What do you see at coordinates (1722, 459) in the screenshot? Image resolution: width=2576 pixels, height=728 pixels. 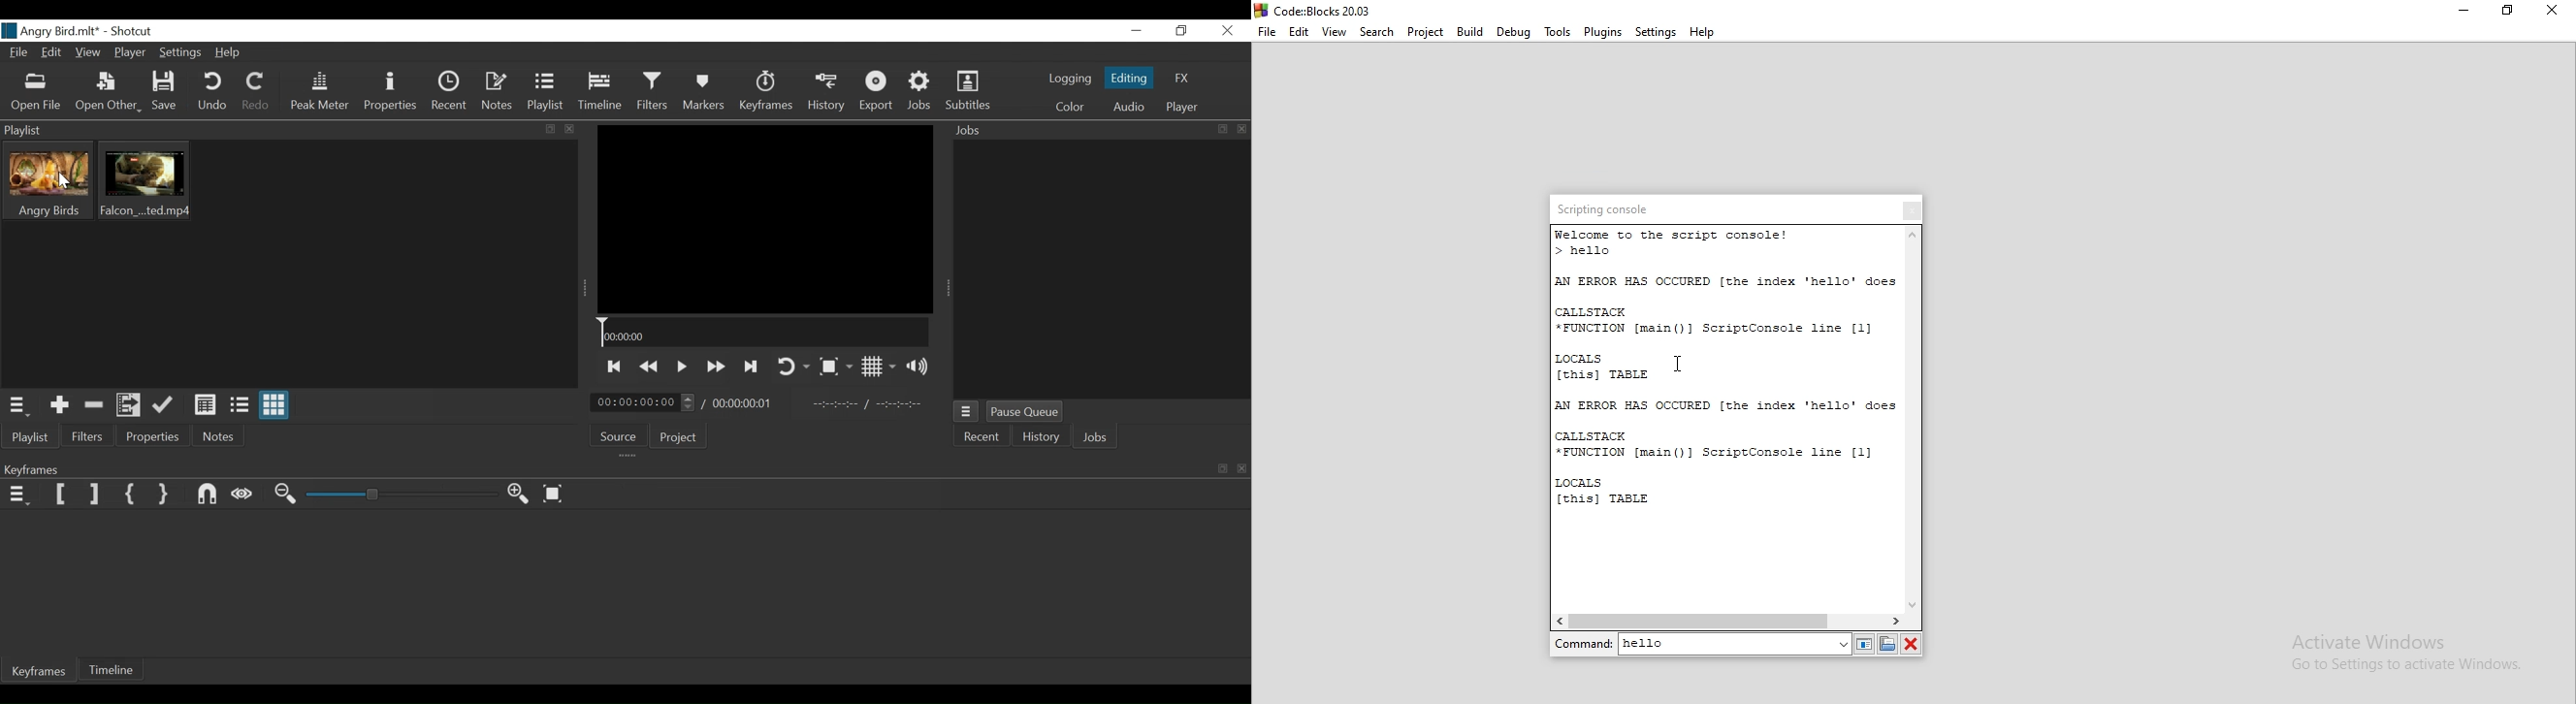 I see `AN ERROR HAS OCCURED [the index ‘hello’ does
CALLSTACK

FUNCTION [main()] ScriptConsole line [1]
LocaLs

[this] TABLE` at bounding box center [1722, 459].